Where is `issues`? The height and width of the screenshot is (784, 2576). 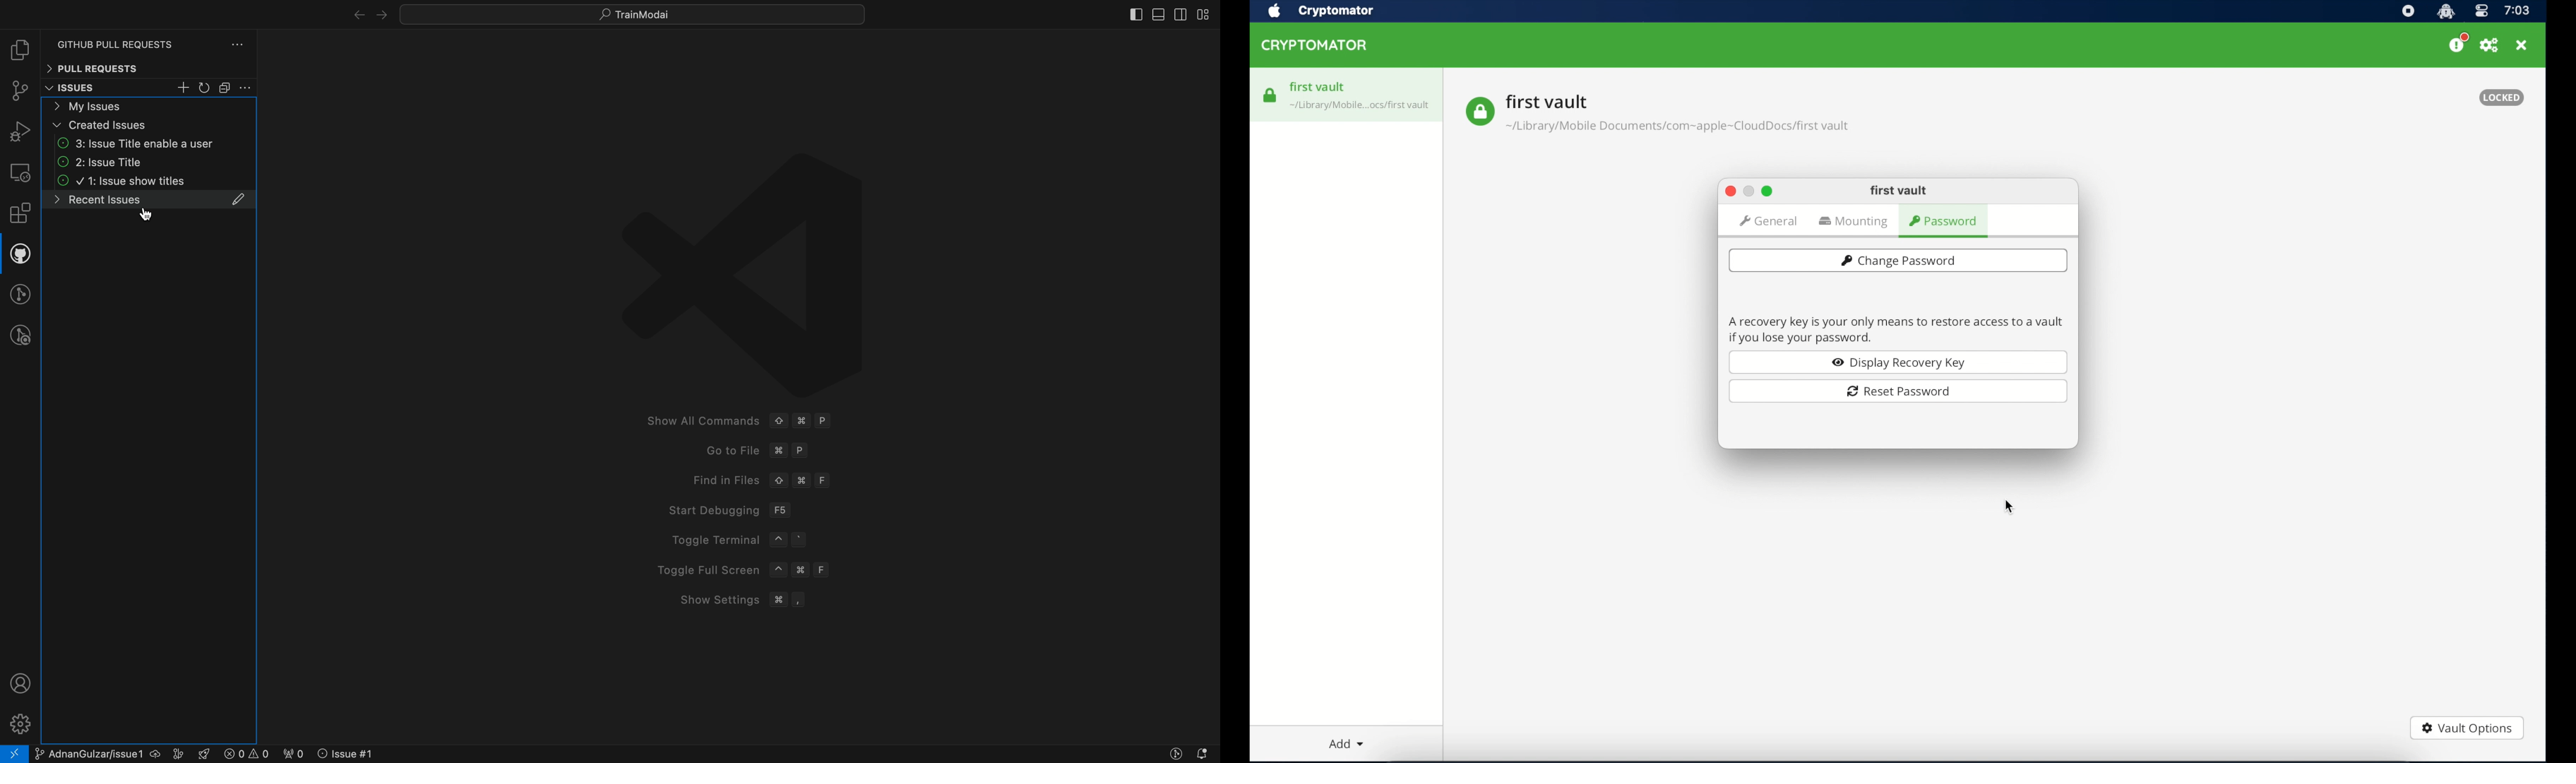
issues is located at coordinates (84, 88).